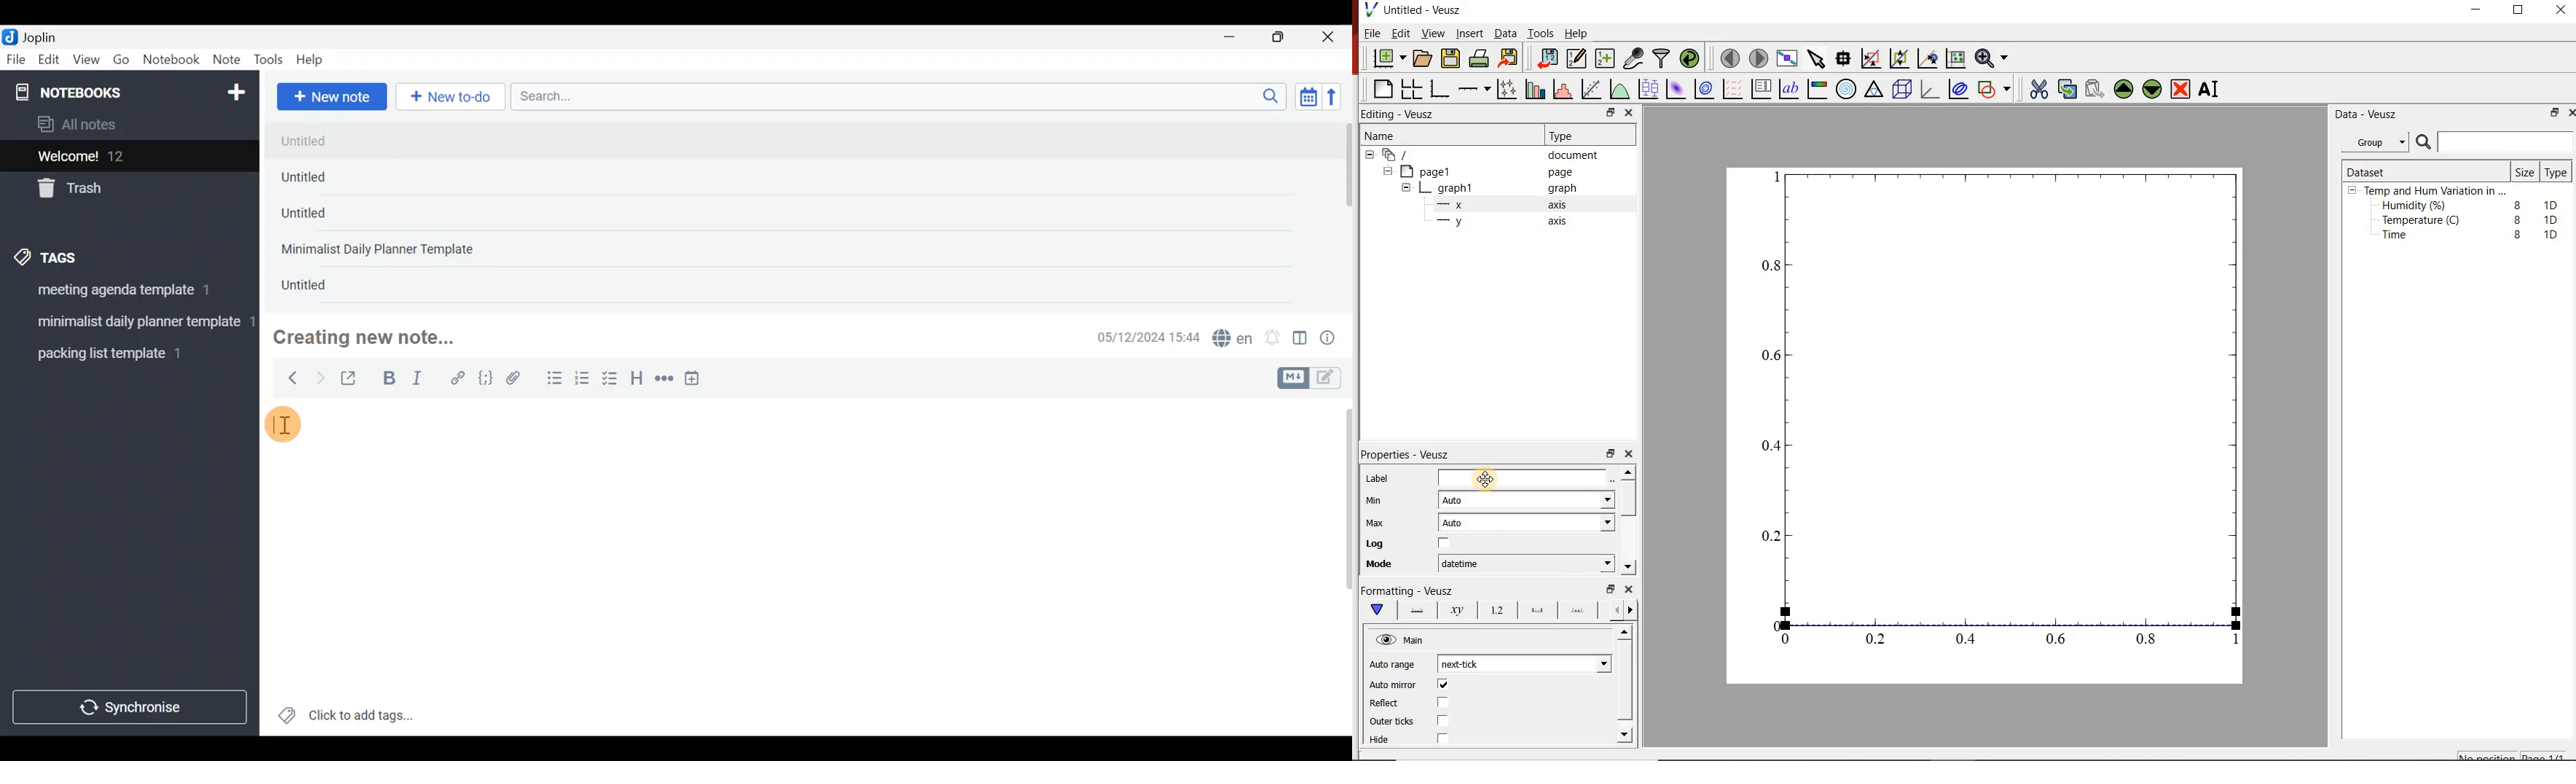  I want to click on x, so click(1457, 205).